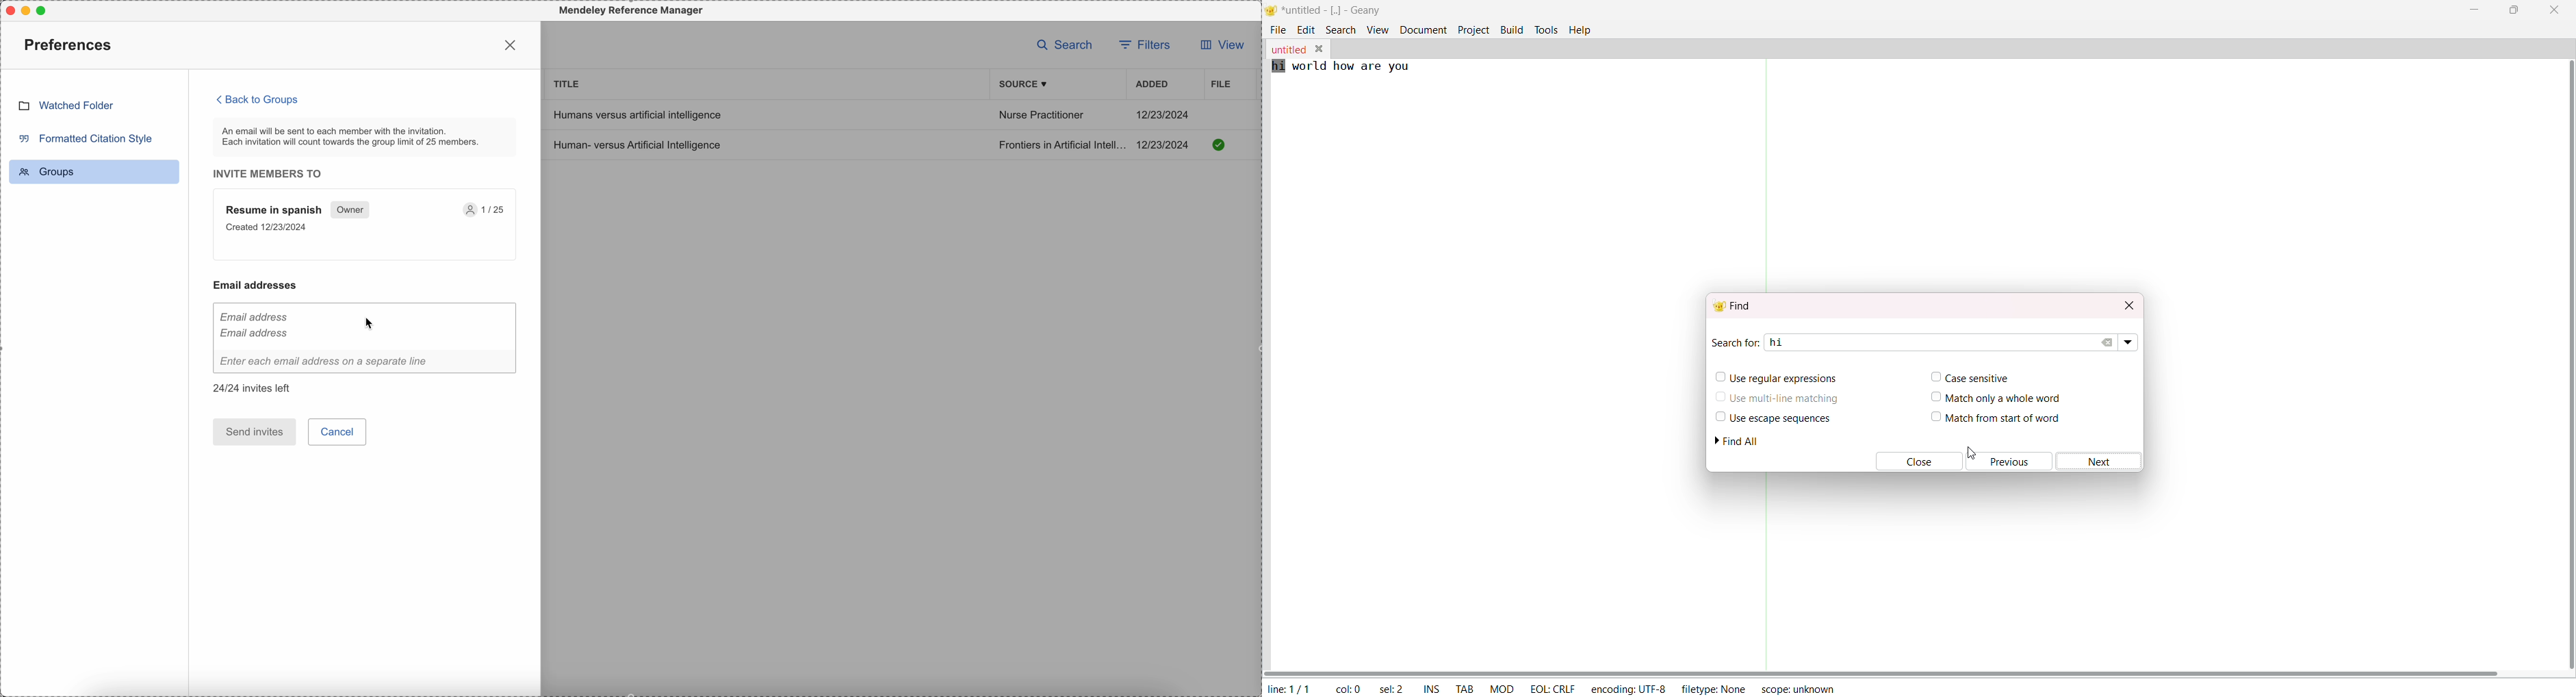  What do you see at coordinates (255, 322) in the screenshot?
I see `email address` at bounding box center [255, 322].